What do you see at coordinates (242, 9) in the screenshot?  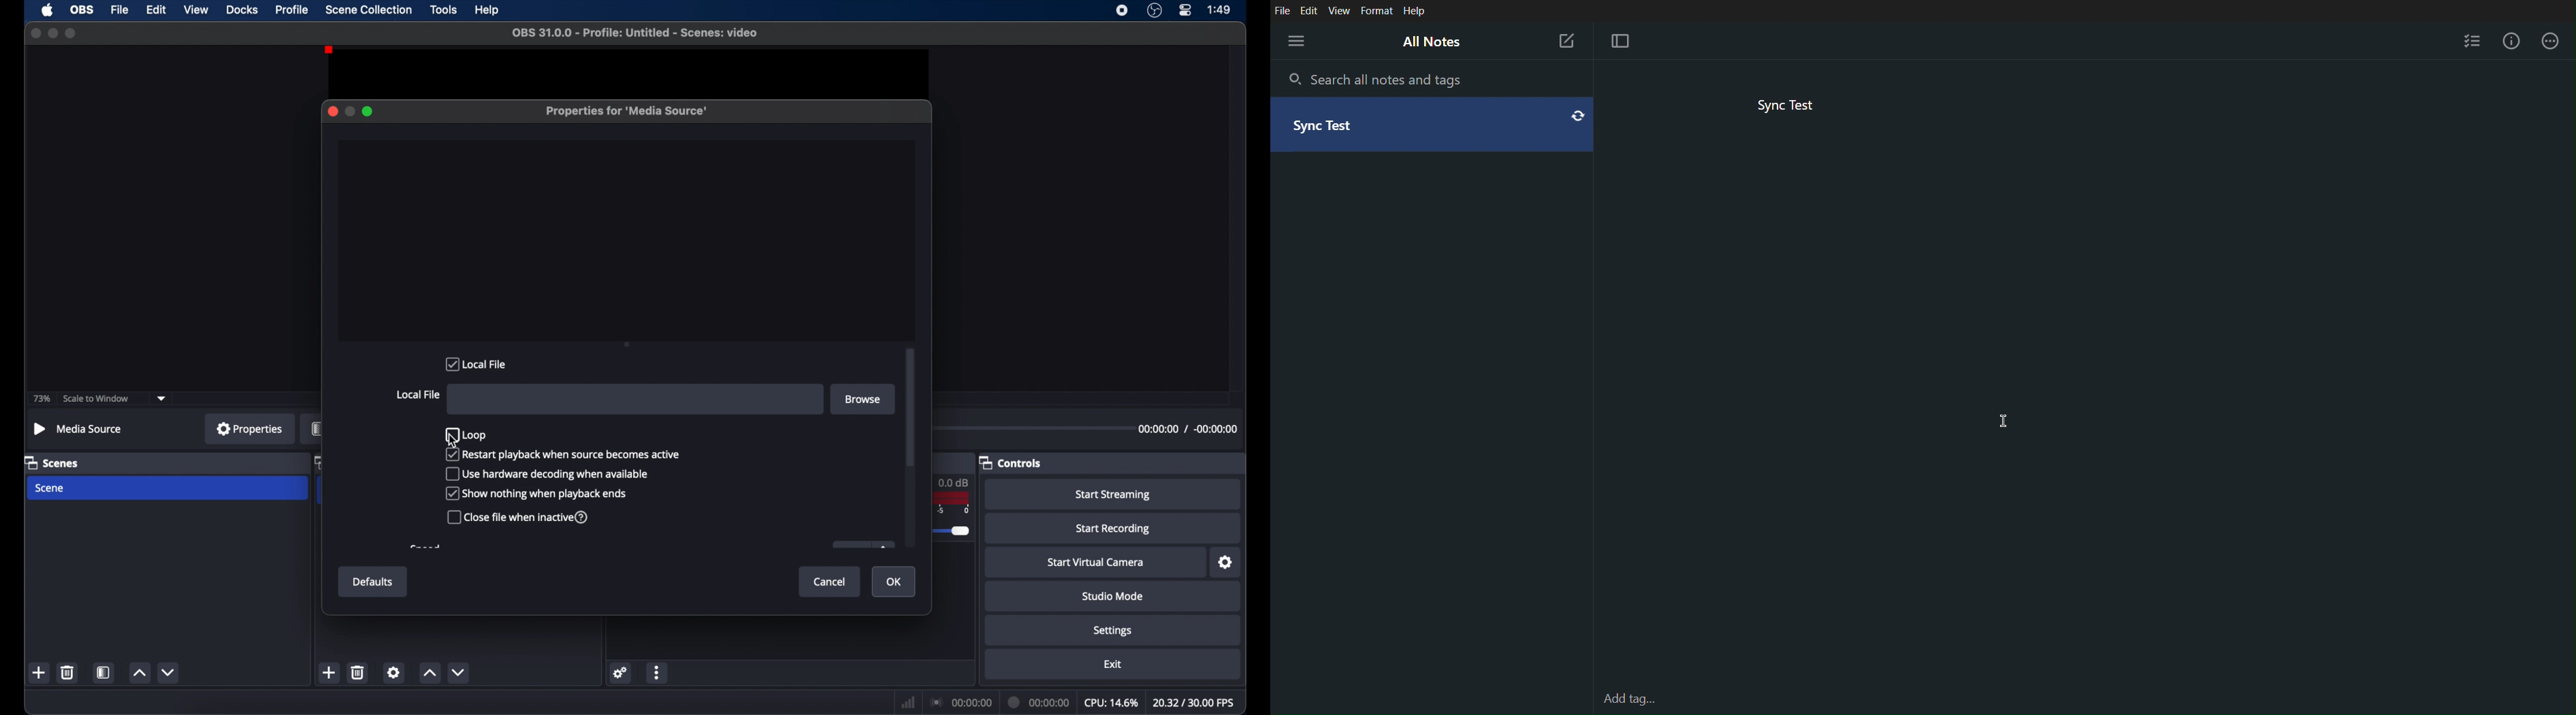 I see `docks` at bounding box center [242, 9].